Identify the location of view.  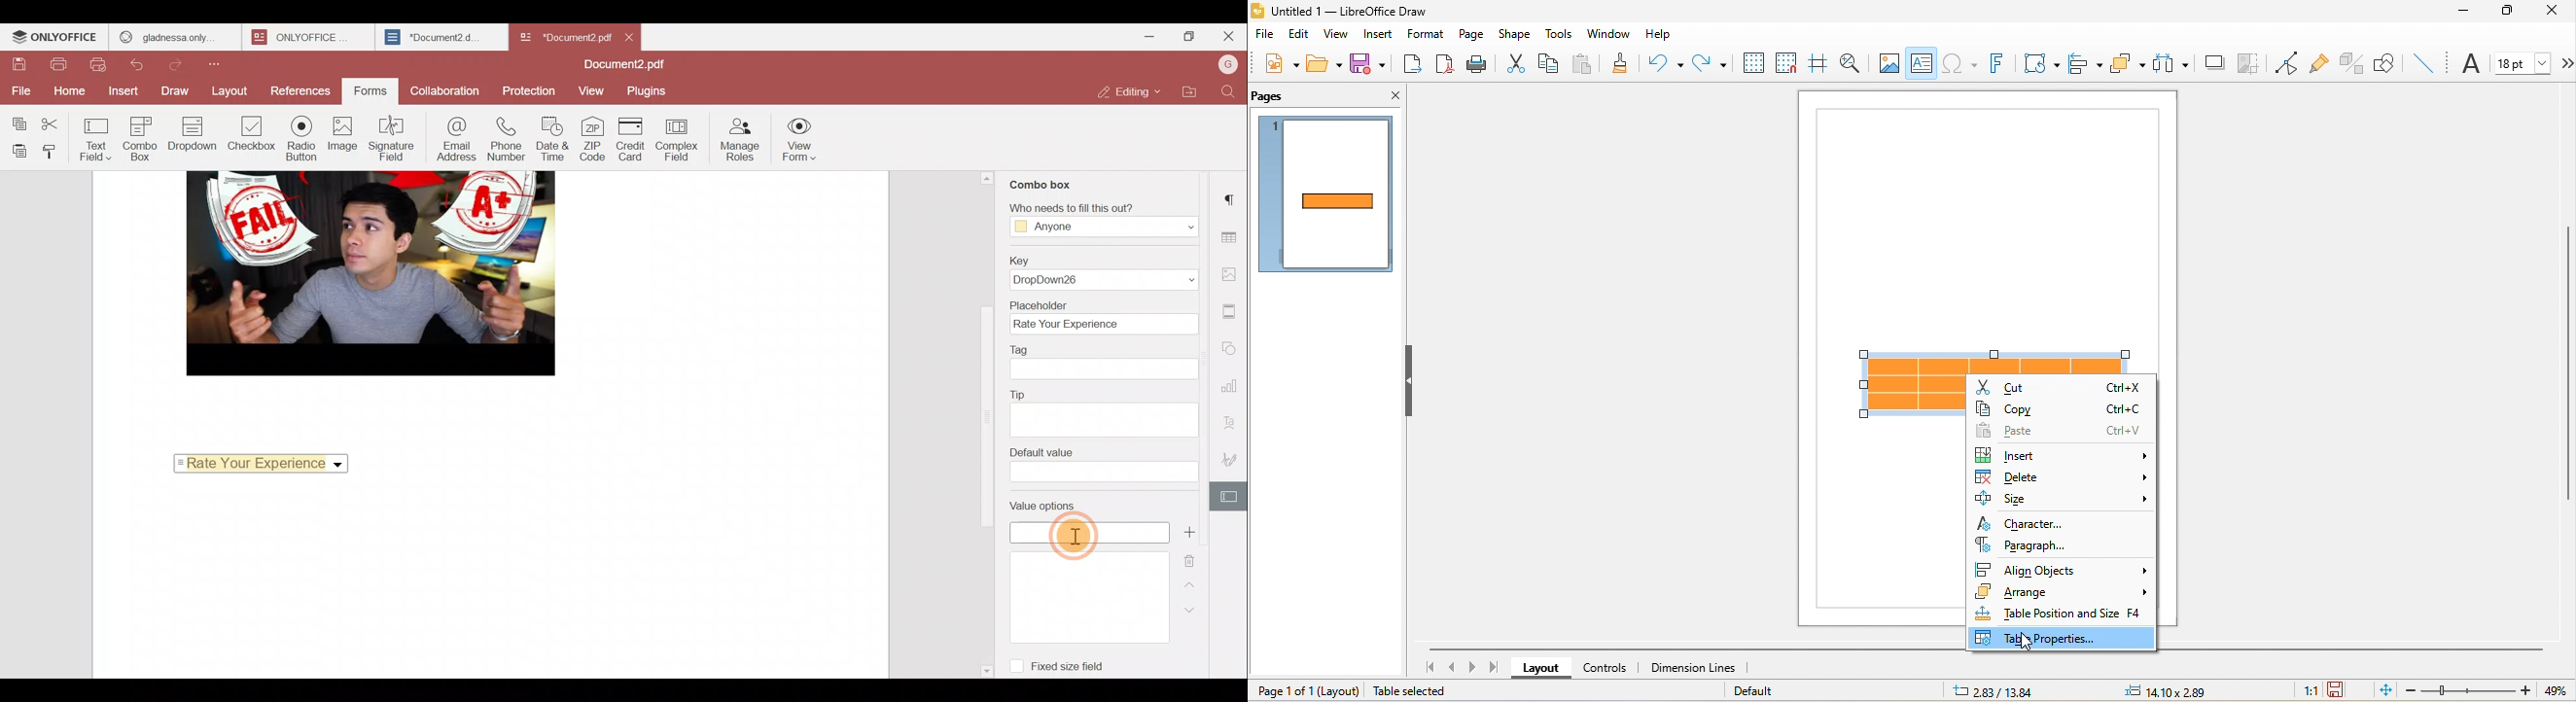
(1335, 36).